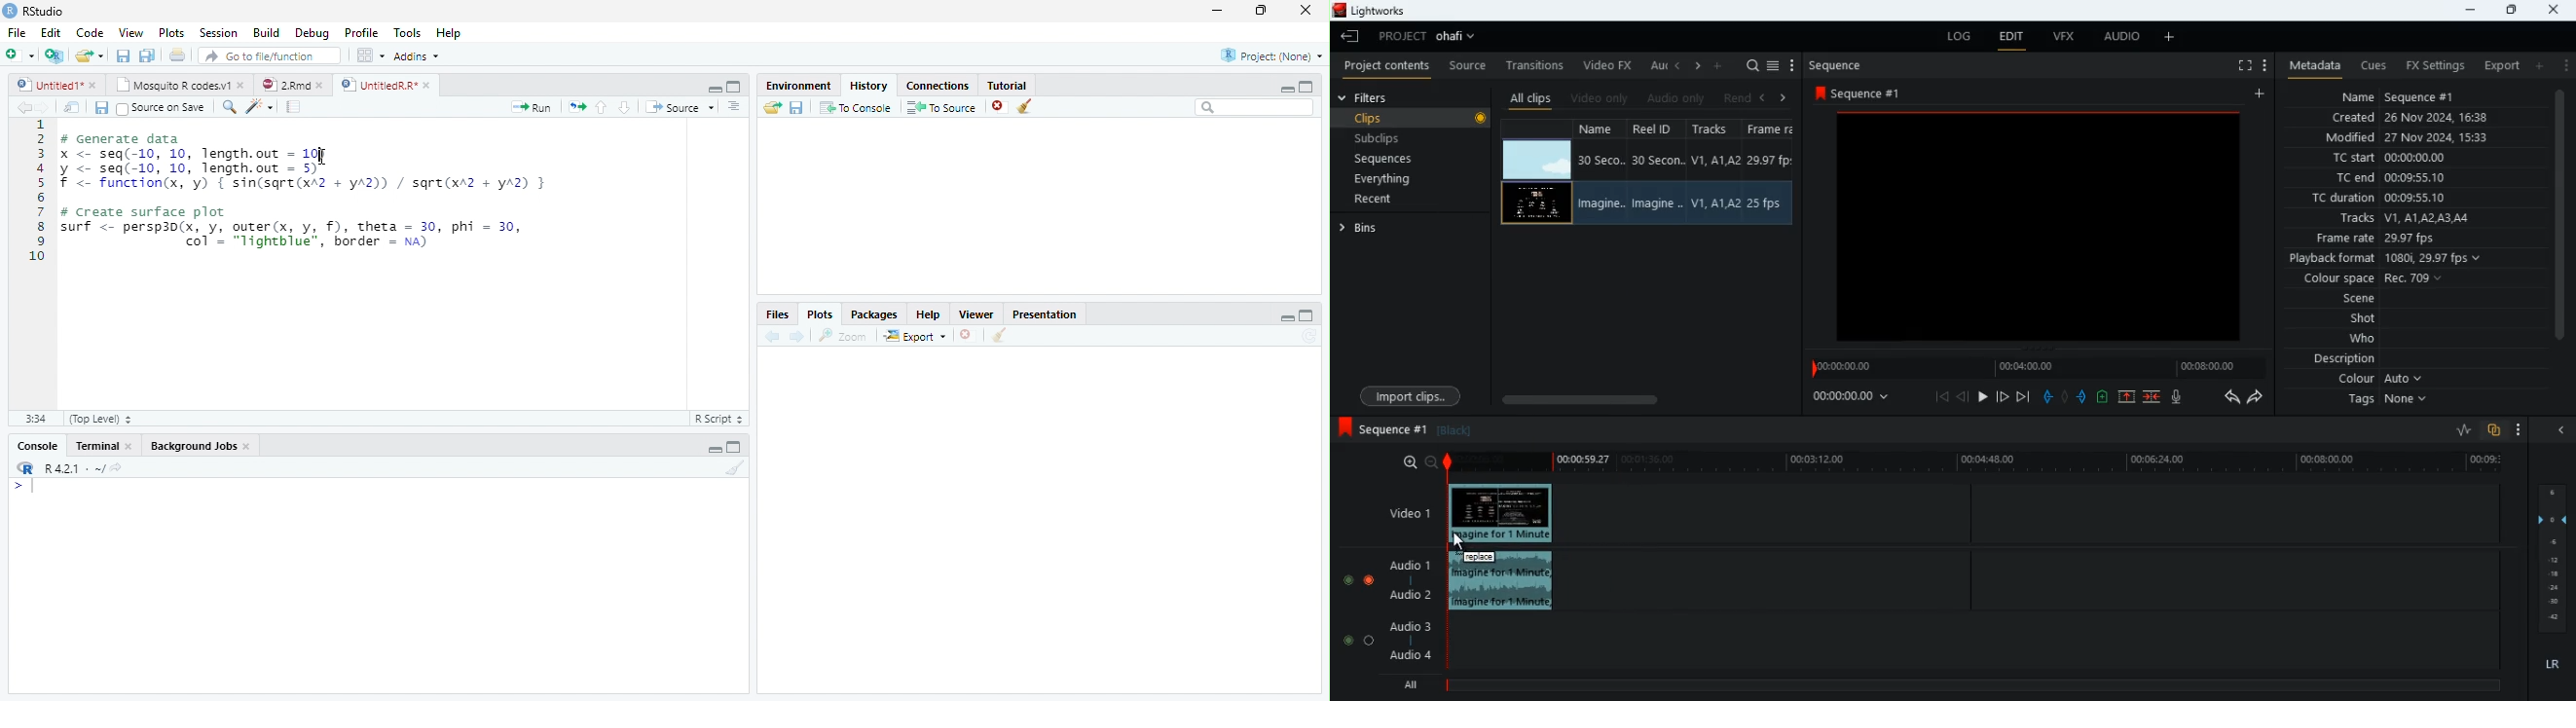 The height and width of the screenshot is (728, 2576). I want to click on scroll, so click(2558, 228).